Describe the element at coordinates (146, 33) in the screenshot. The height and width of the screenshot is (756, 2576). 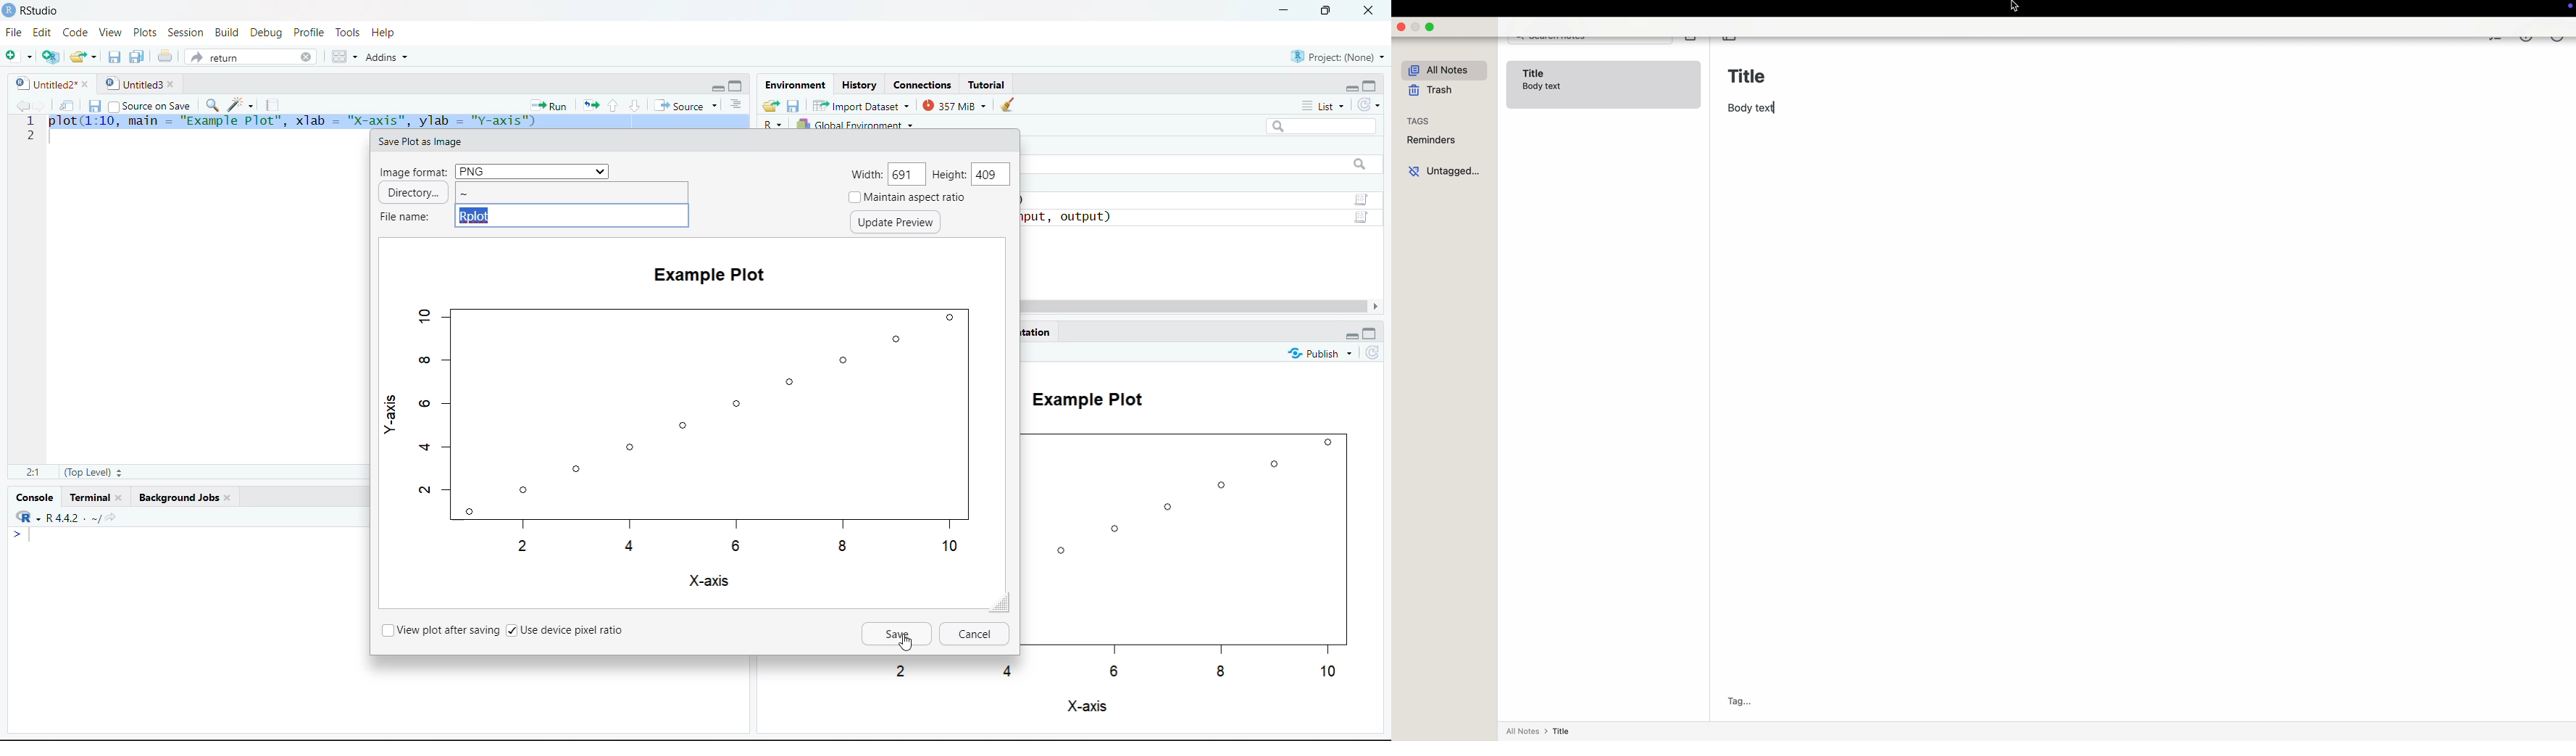
I see `Posts` at that location.